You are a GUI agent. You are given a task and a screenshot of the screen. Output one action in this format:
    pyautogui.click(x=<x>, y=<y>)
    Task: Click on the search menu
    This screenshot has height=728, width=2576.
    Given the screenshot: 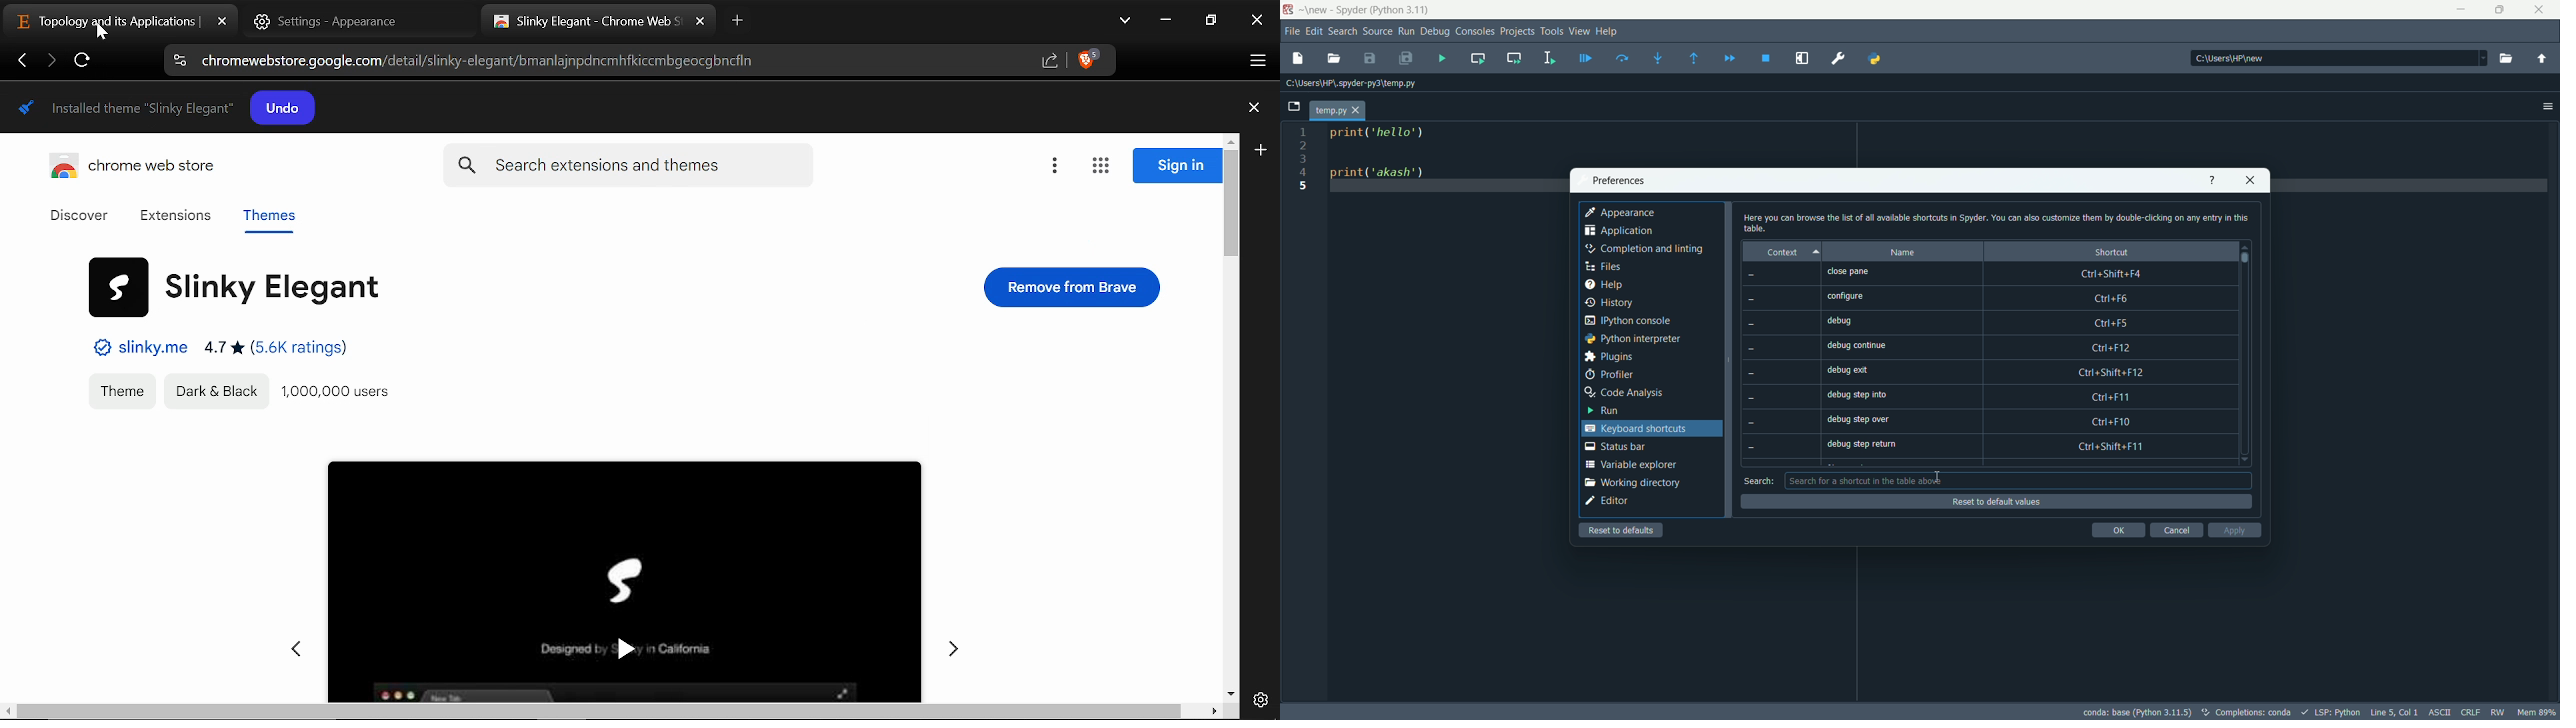 What is the action you would take?
    pyautogui.click(x=1343, y=30)
    